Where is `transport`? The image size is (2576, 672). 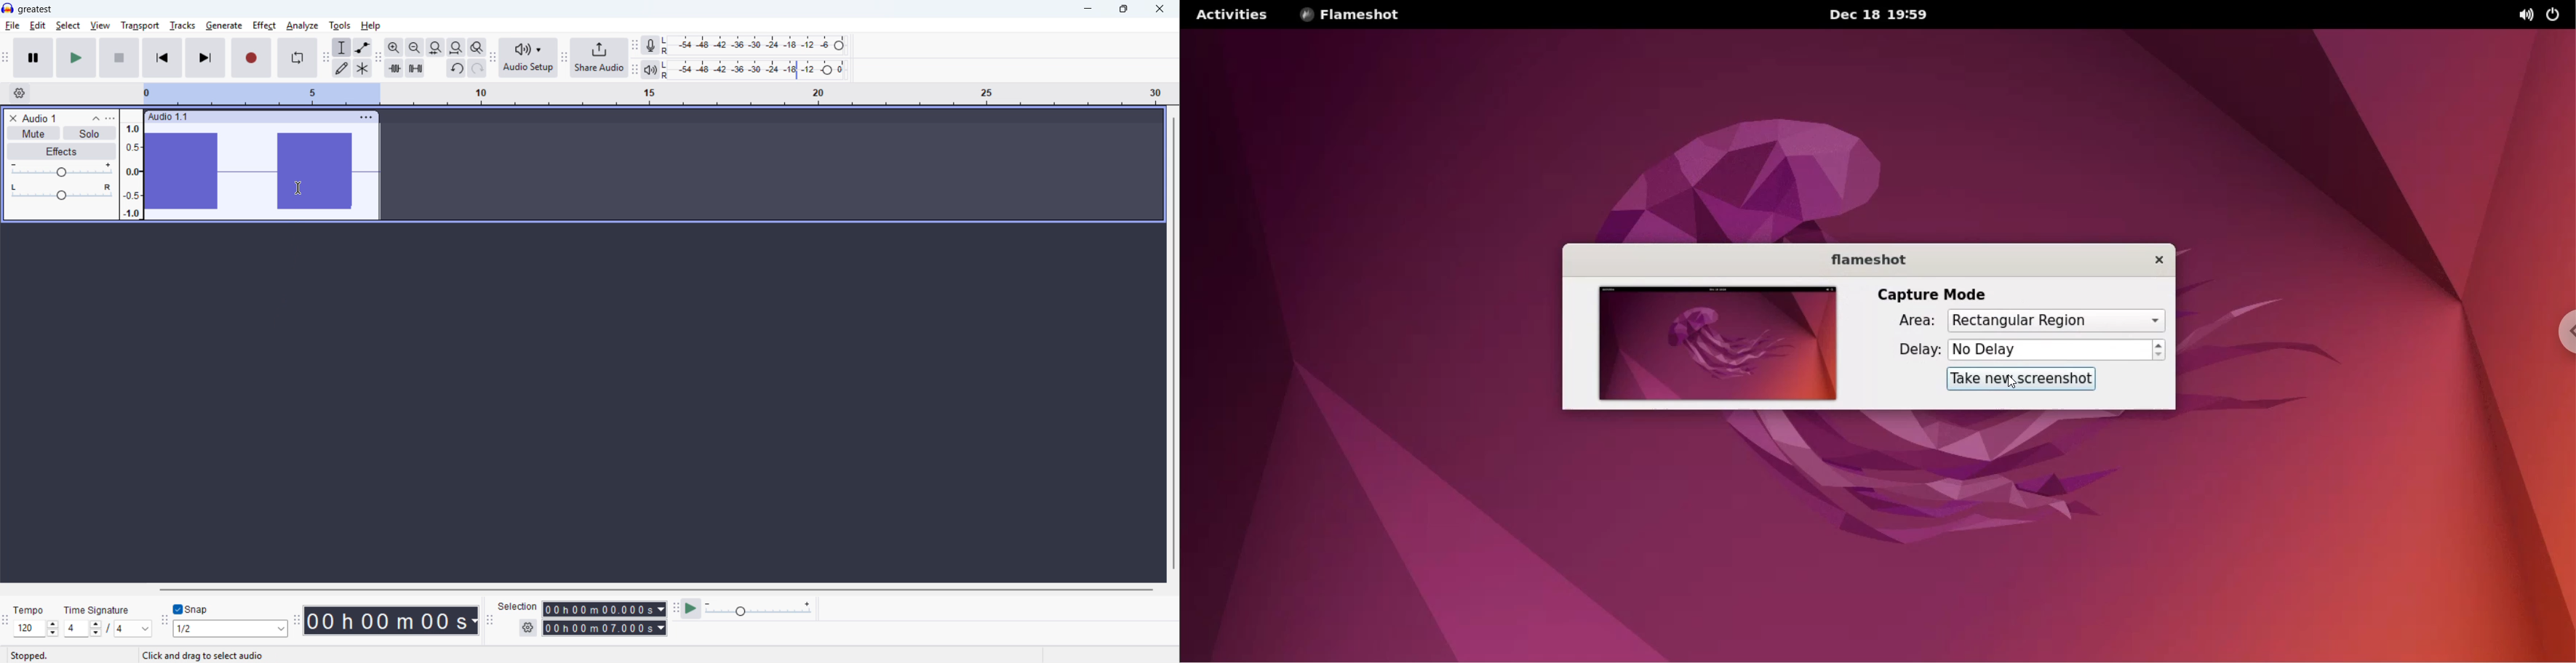
transport is located at coordinates (140, 26).